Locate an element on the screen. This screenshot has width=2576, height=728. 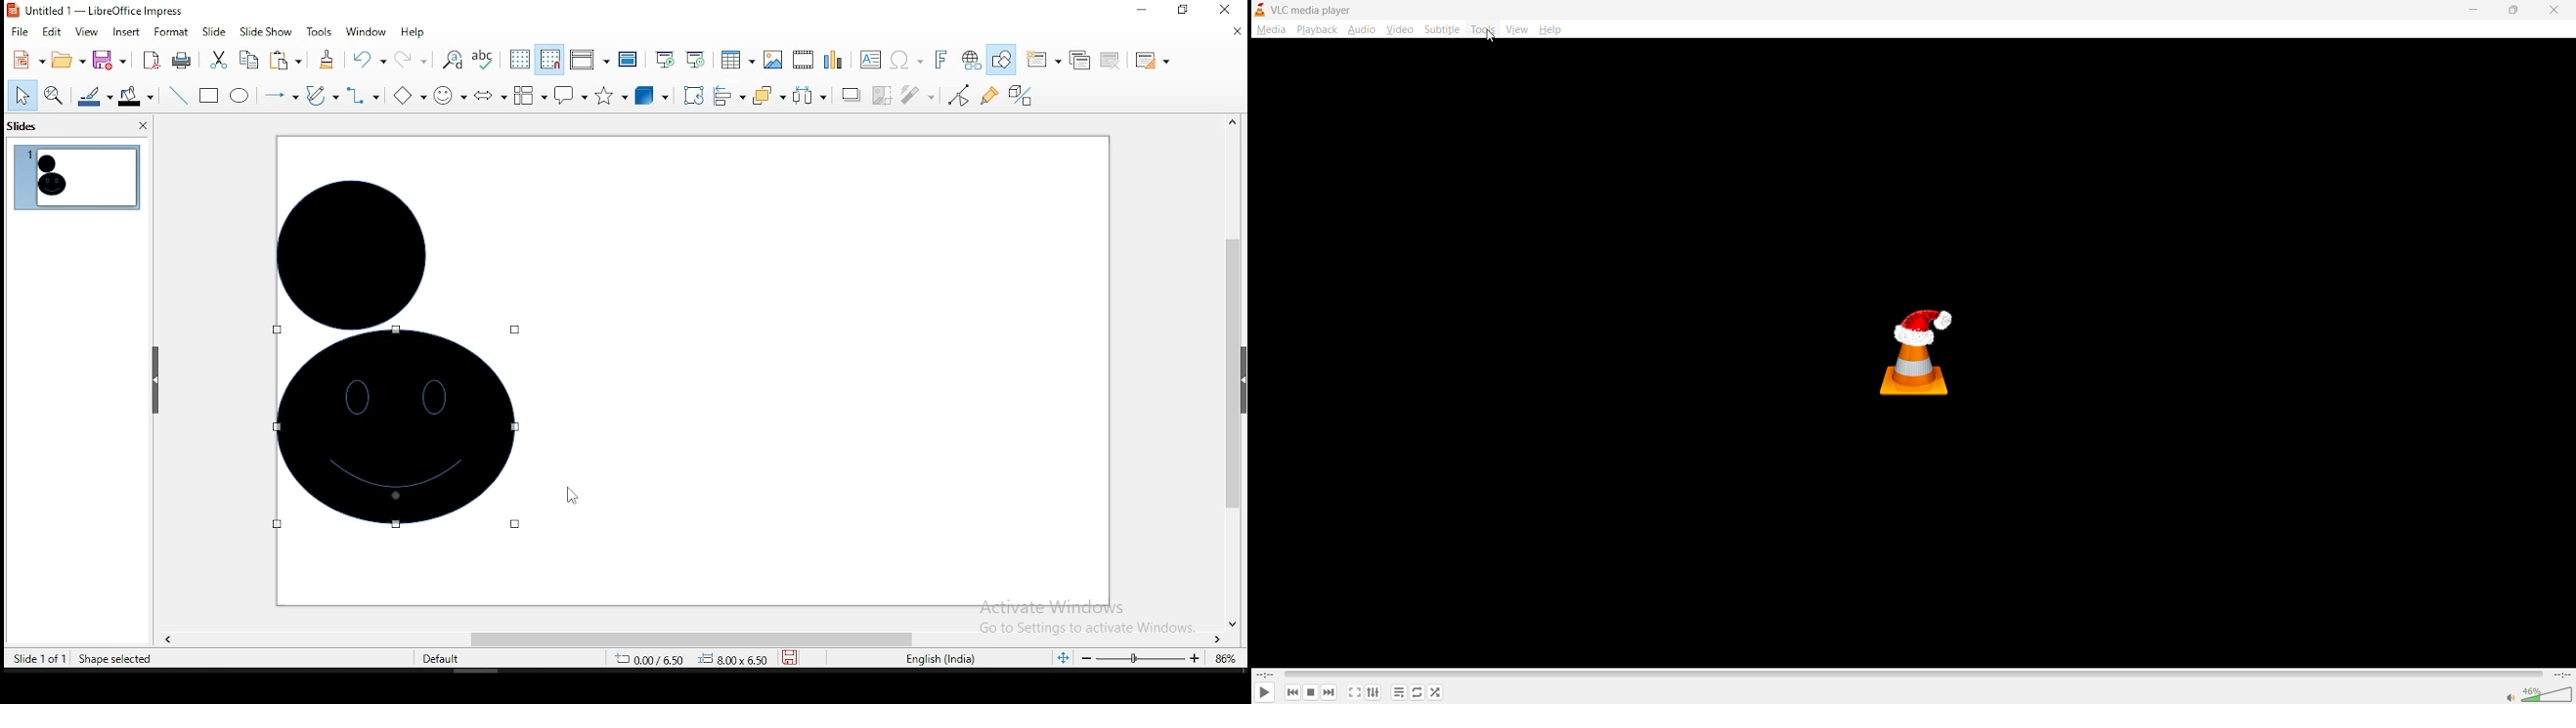
slides is located at coordinates (23, 128).